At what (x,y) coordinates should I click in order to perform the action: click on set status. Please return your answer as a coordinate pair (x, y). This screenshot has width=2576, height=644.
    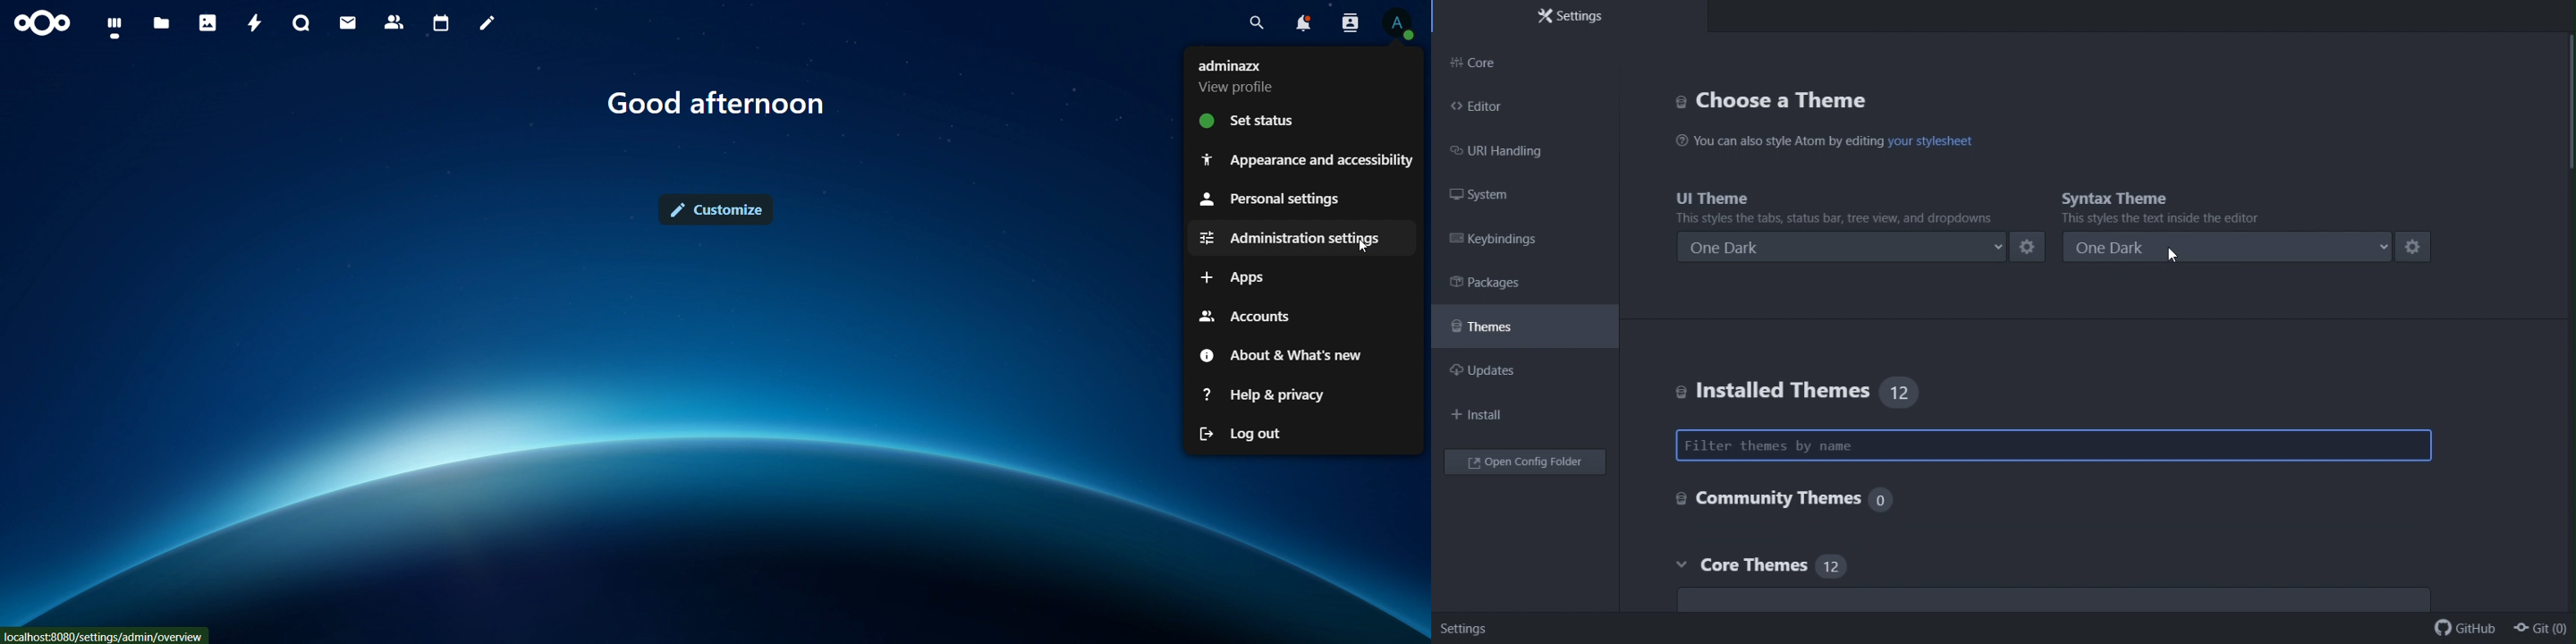
    Looking at the image, I should click on (1253, 119).